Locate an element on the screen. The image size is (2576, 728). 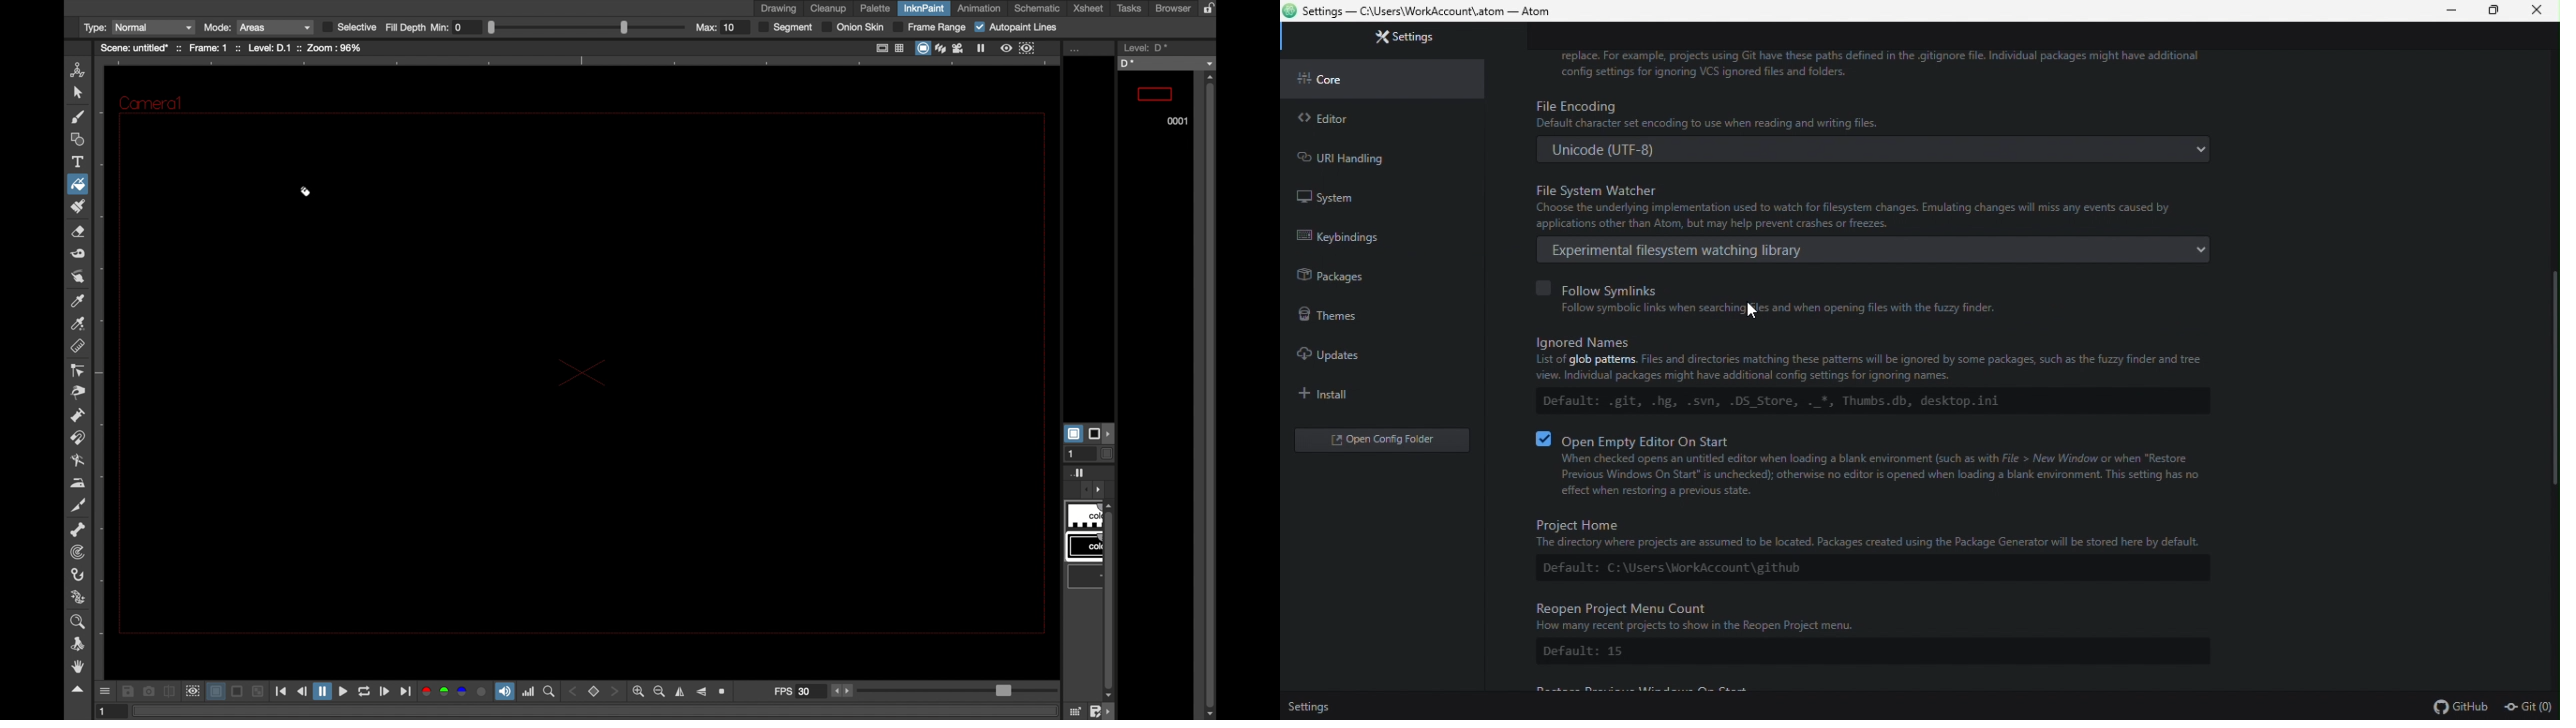
File system watcher  is located at coordinates (1867, 201).